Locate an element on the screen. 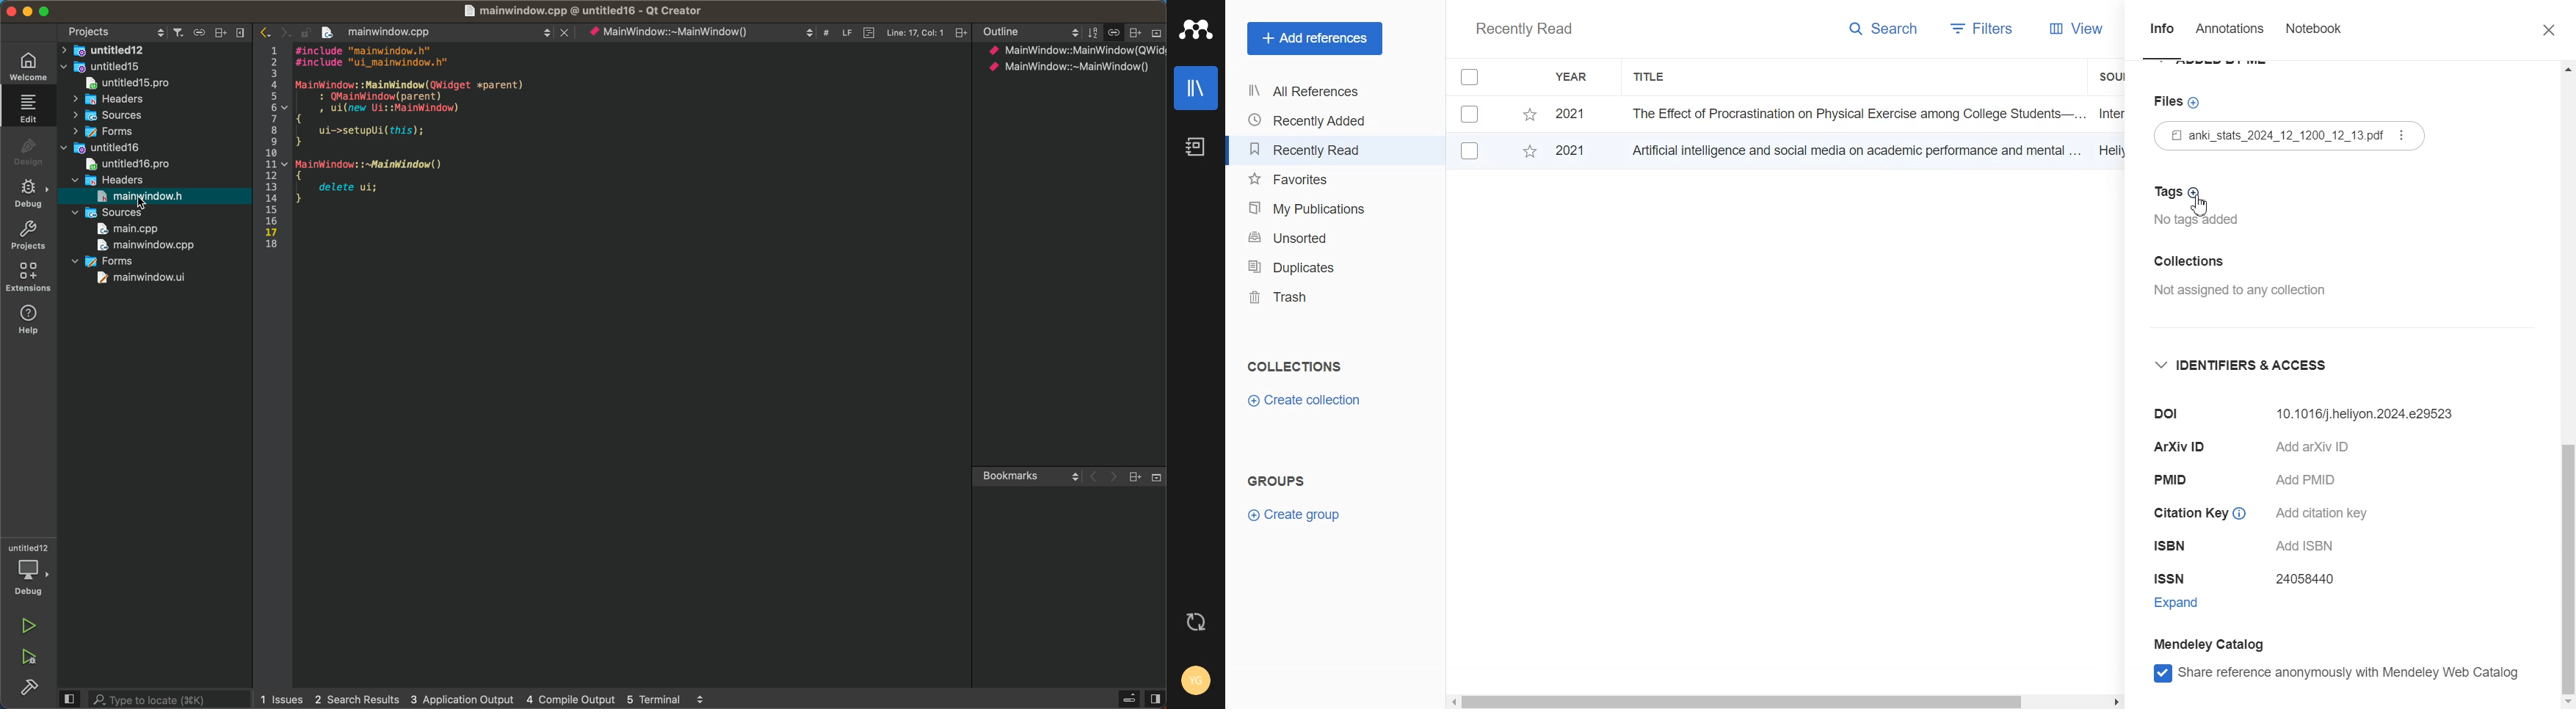 This screenshot has height=728, width=2576. Tags is located at coordinates (2179, 190).